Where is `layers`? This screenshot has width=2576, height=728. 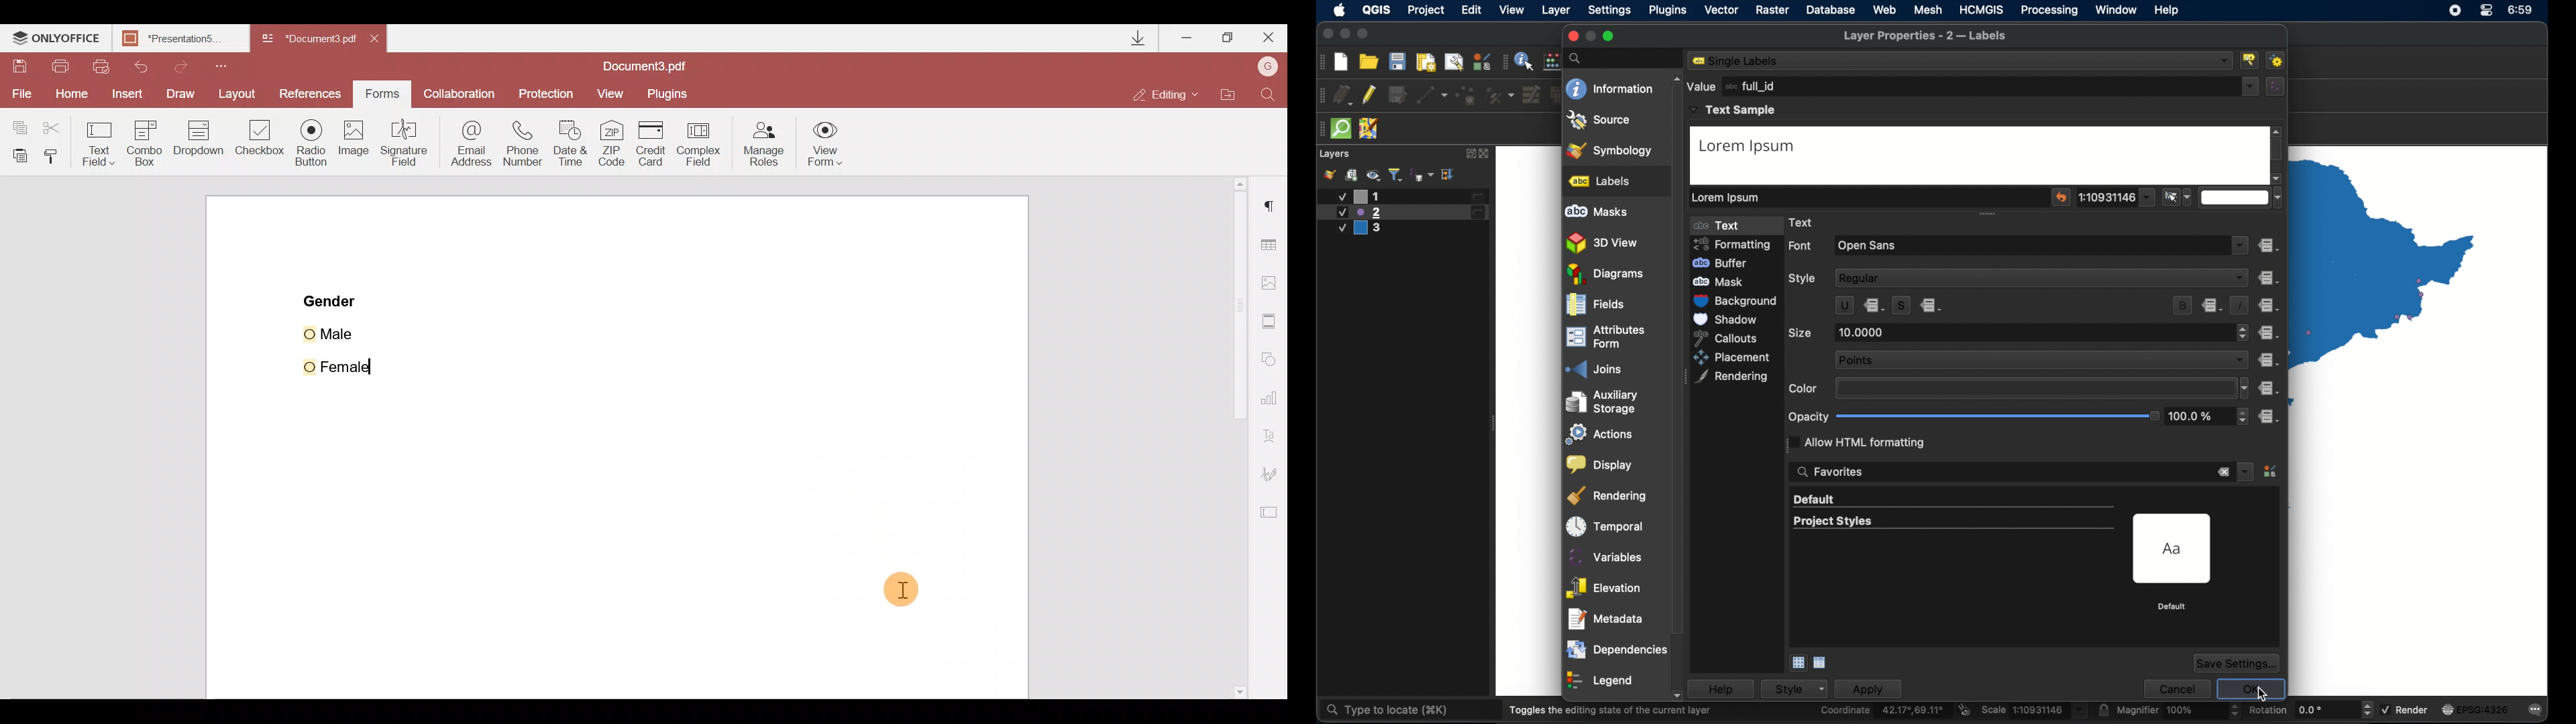 layers is located at coordinates (1336, 154).